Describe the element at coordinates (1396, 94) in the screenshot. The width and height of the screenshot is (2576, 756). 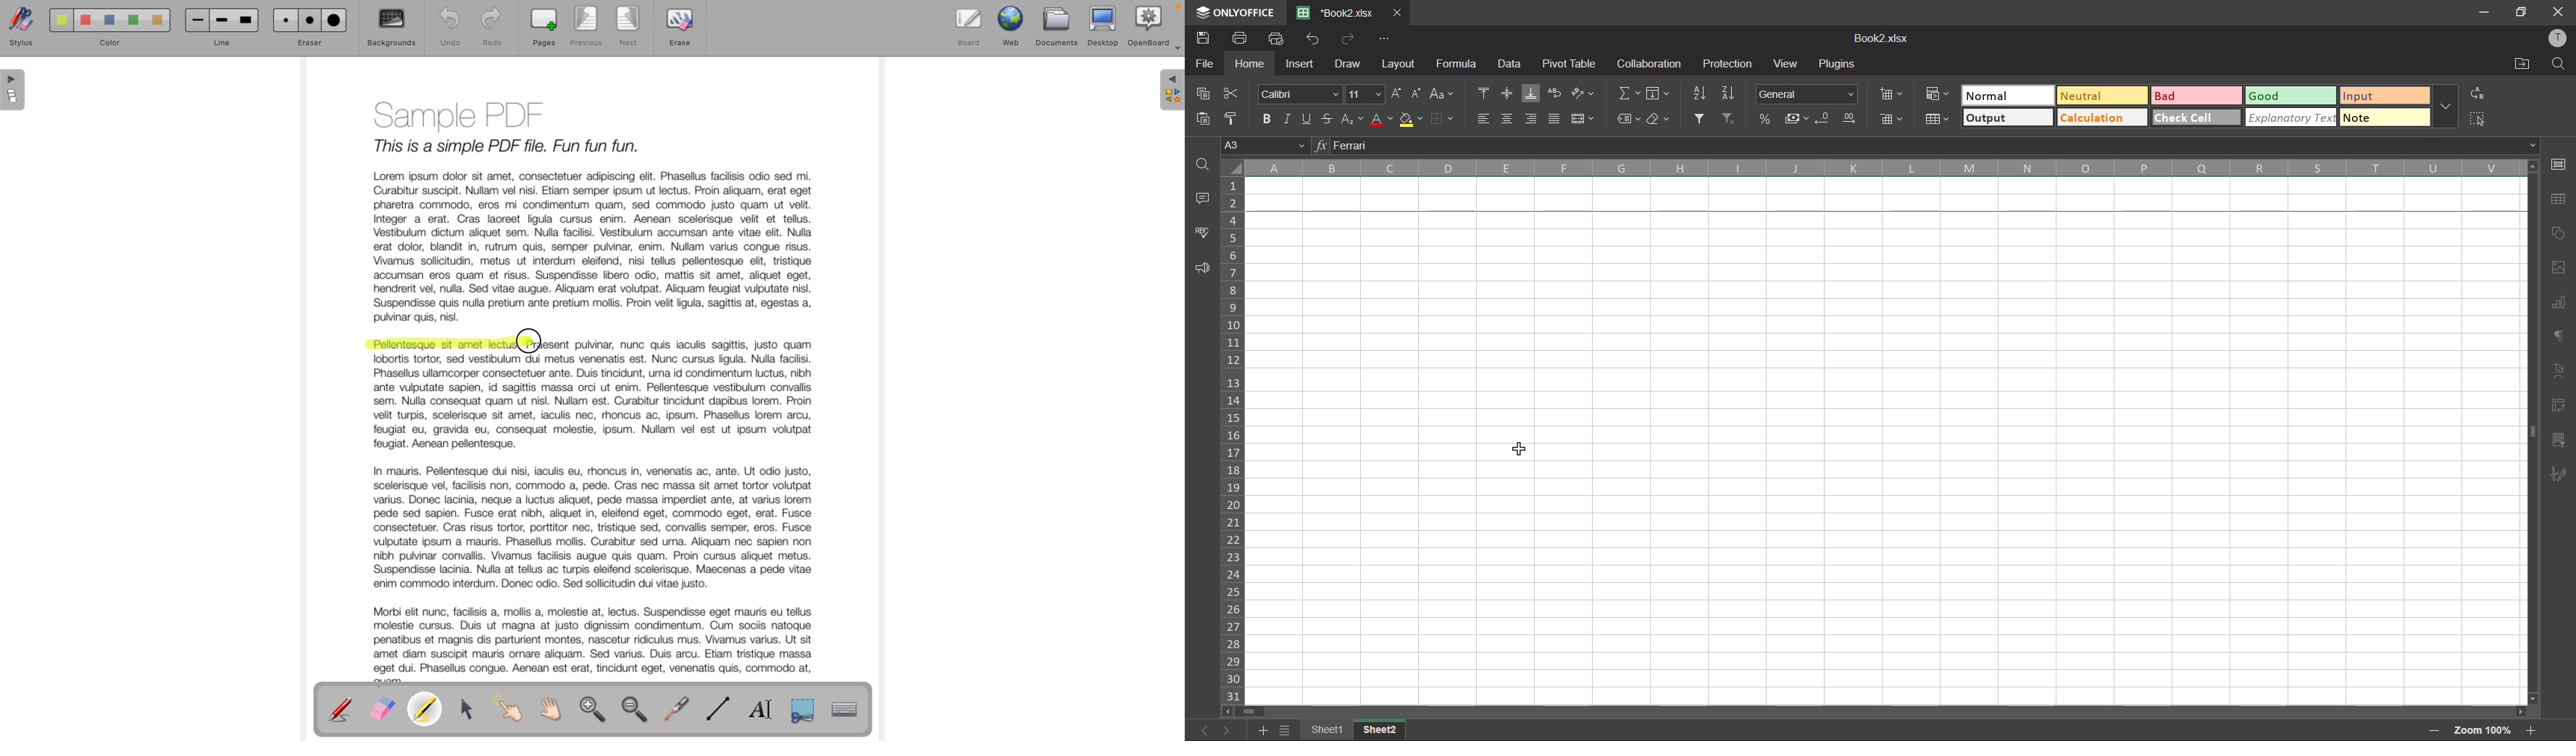
I see `increment size` at that location.